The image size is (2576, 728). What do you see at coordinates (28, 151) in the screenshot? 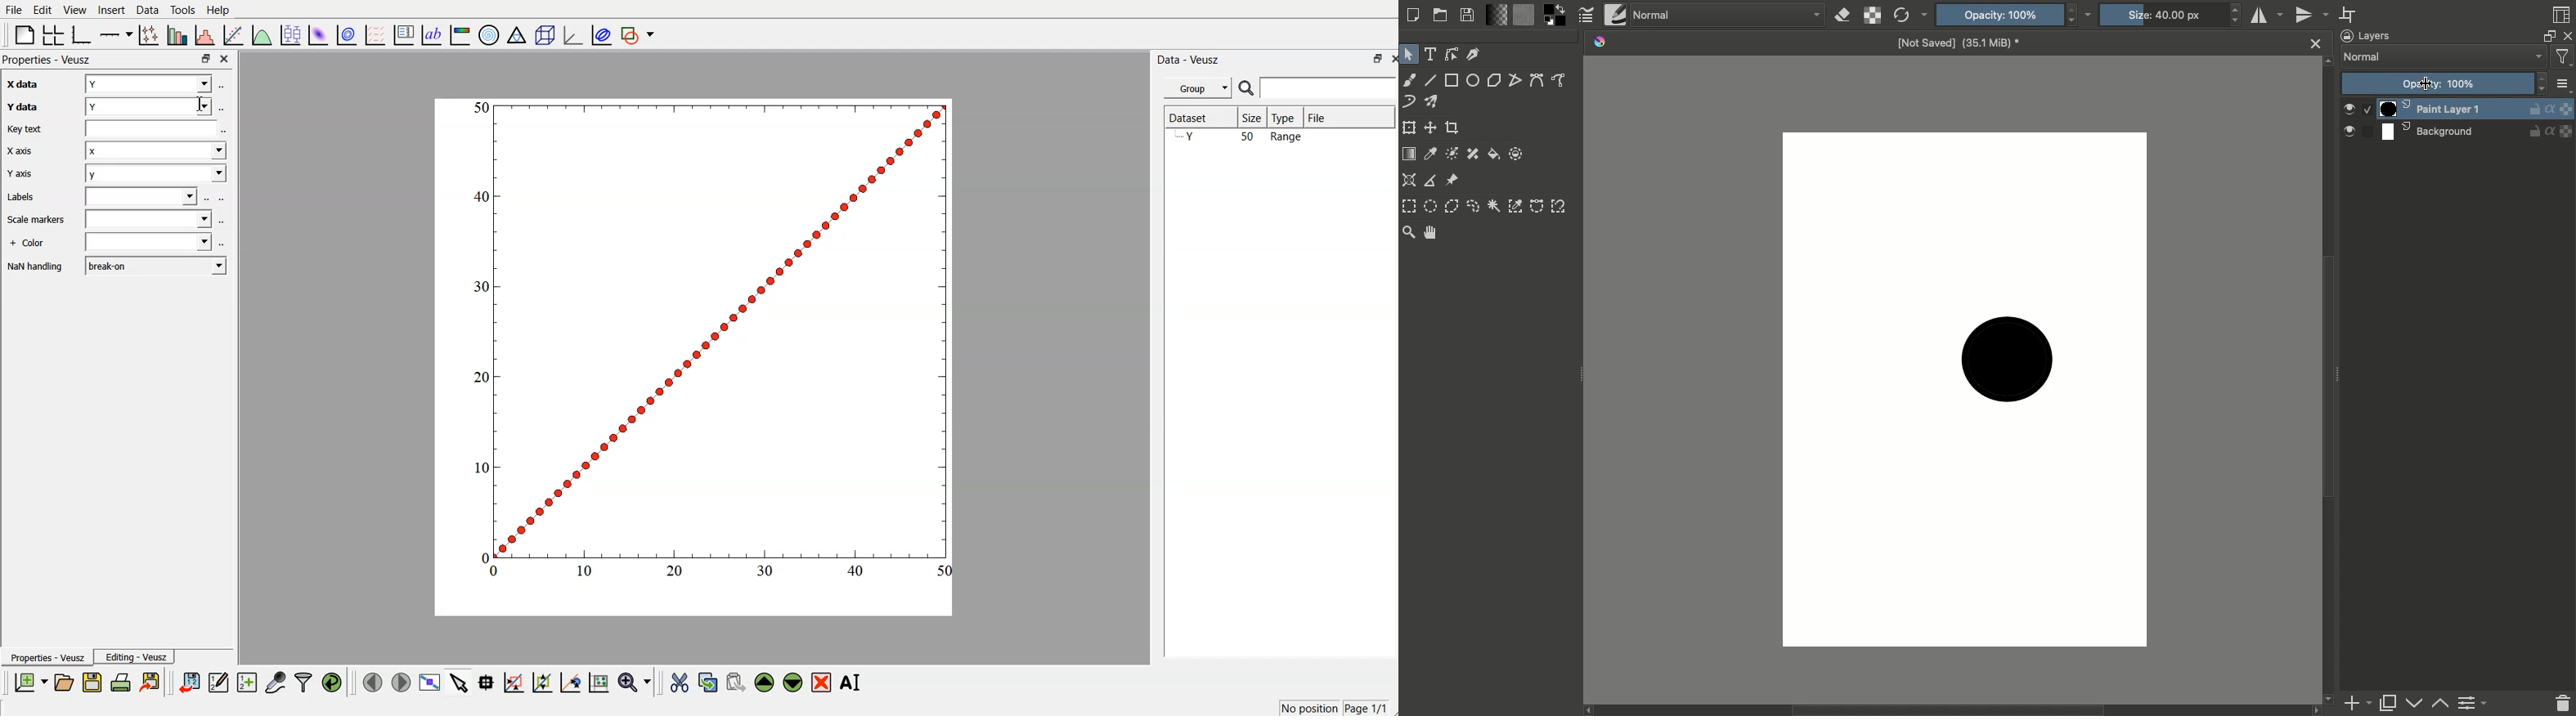
I see `X axis` at bounding box center [28, 151].